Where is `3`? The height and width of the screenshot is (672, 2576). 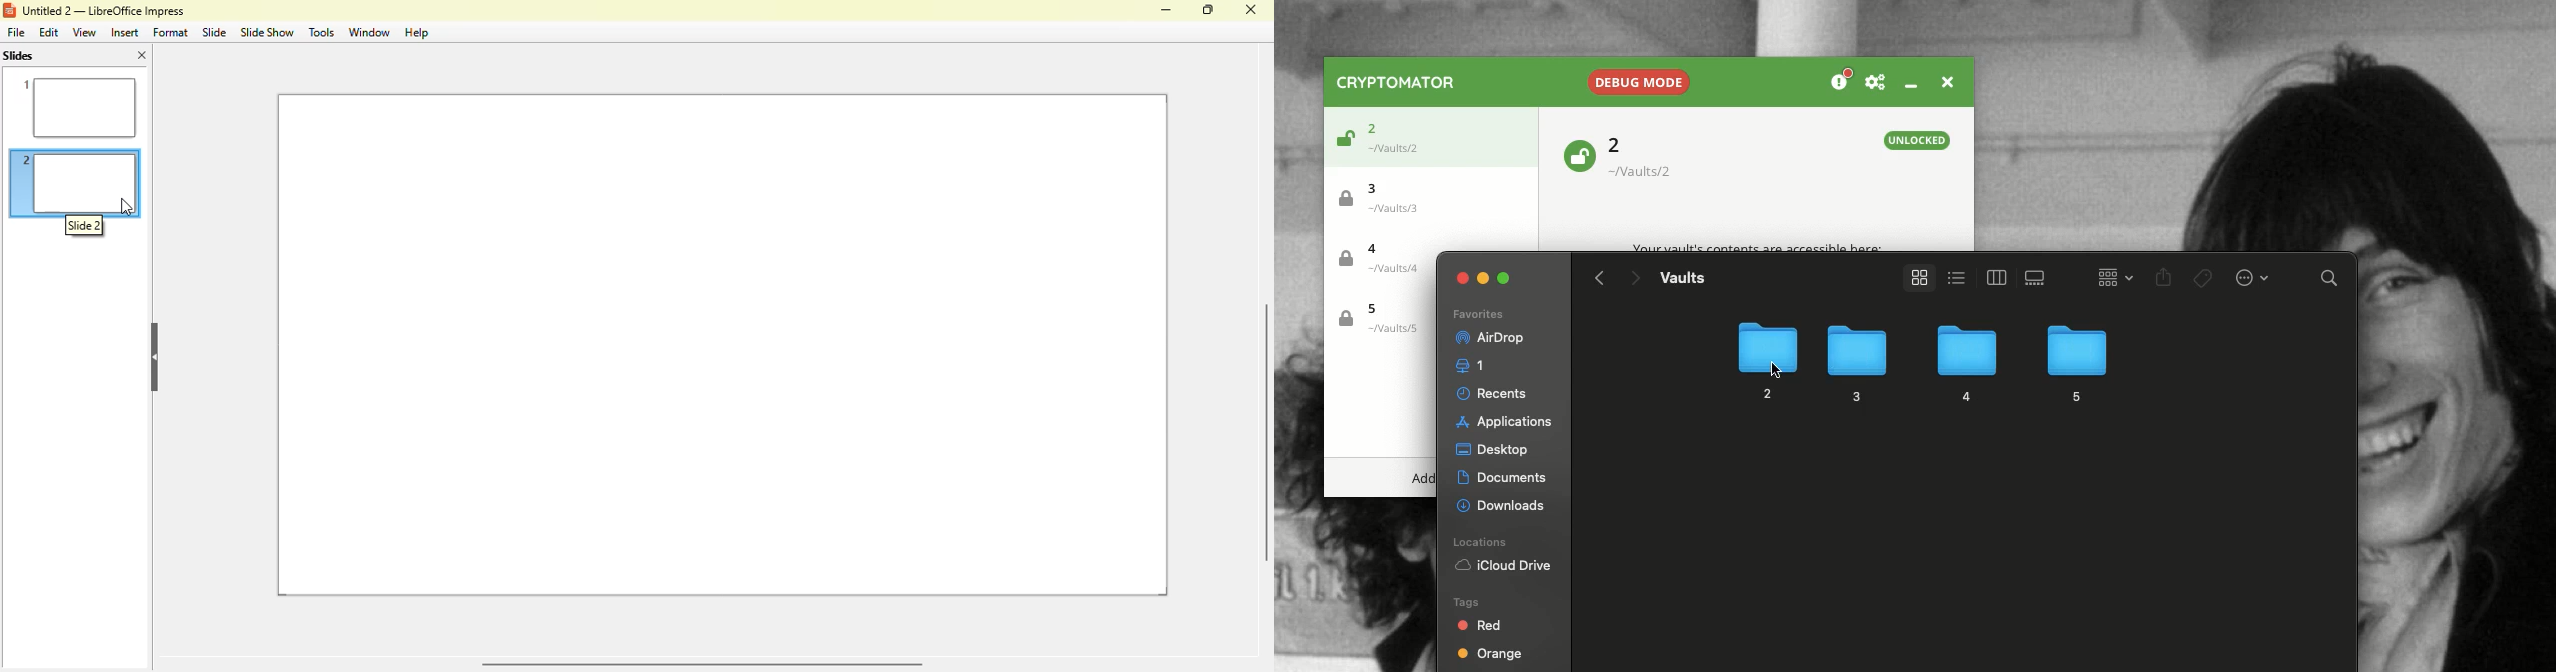 3 is located at coordinates (1854, 364).